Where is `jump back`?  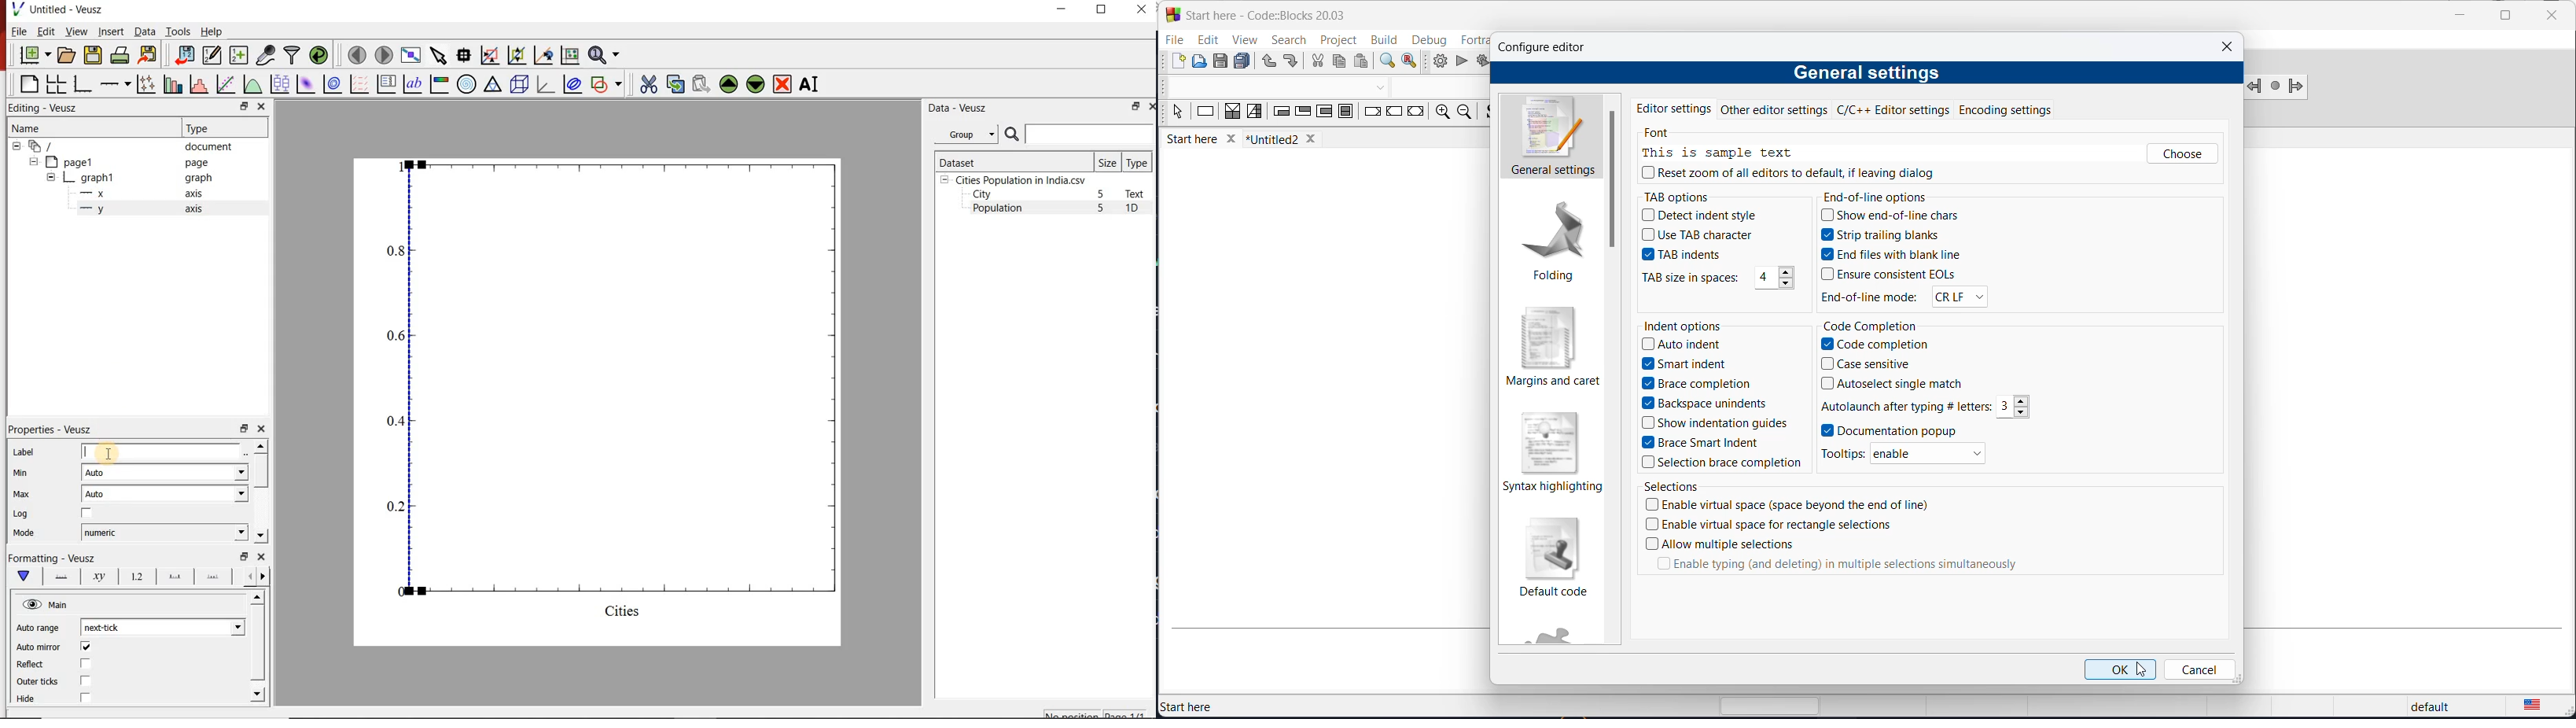 jump back is located at coordinates (2255, 87).